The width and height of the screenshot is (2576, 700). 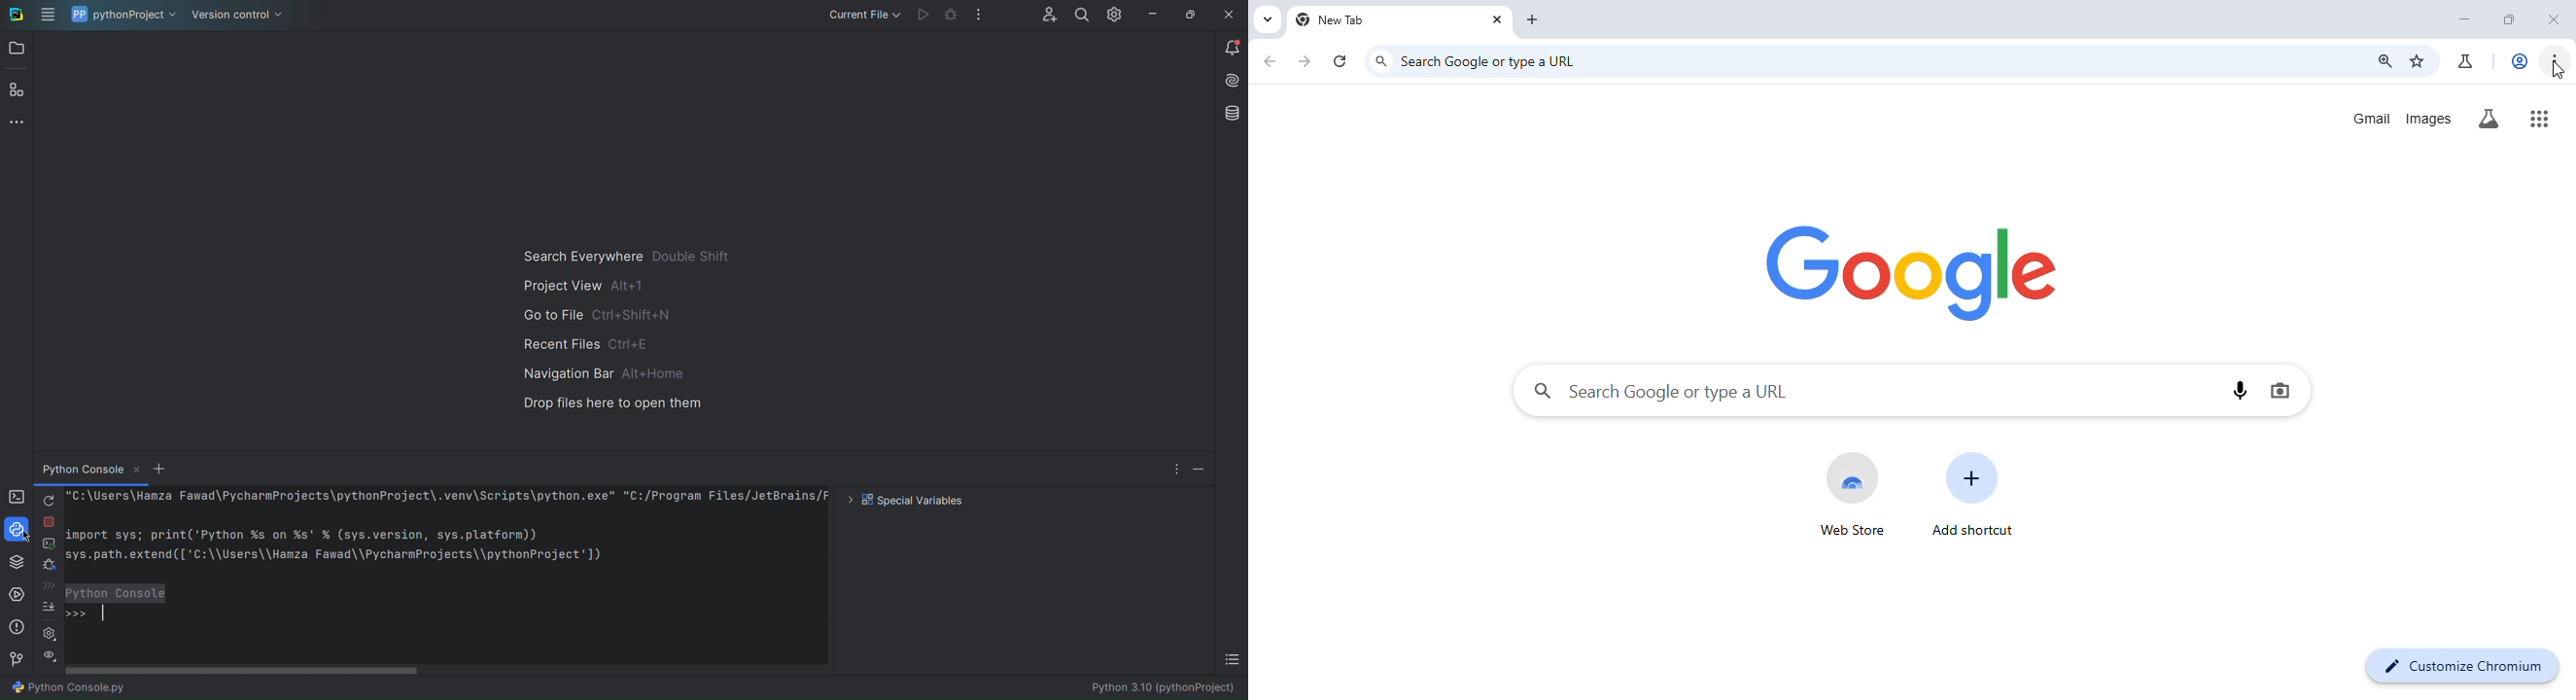 I want to click on search google or type a URL, so click(x=1494, y=60).